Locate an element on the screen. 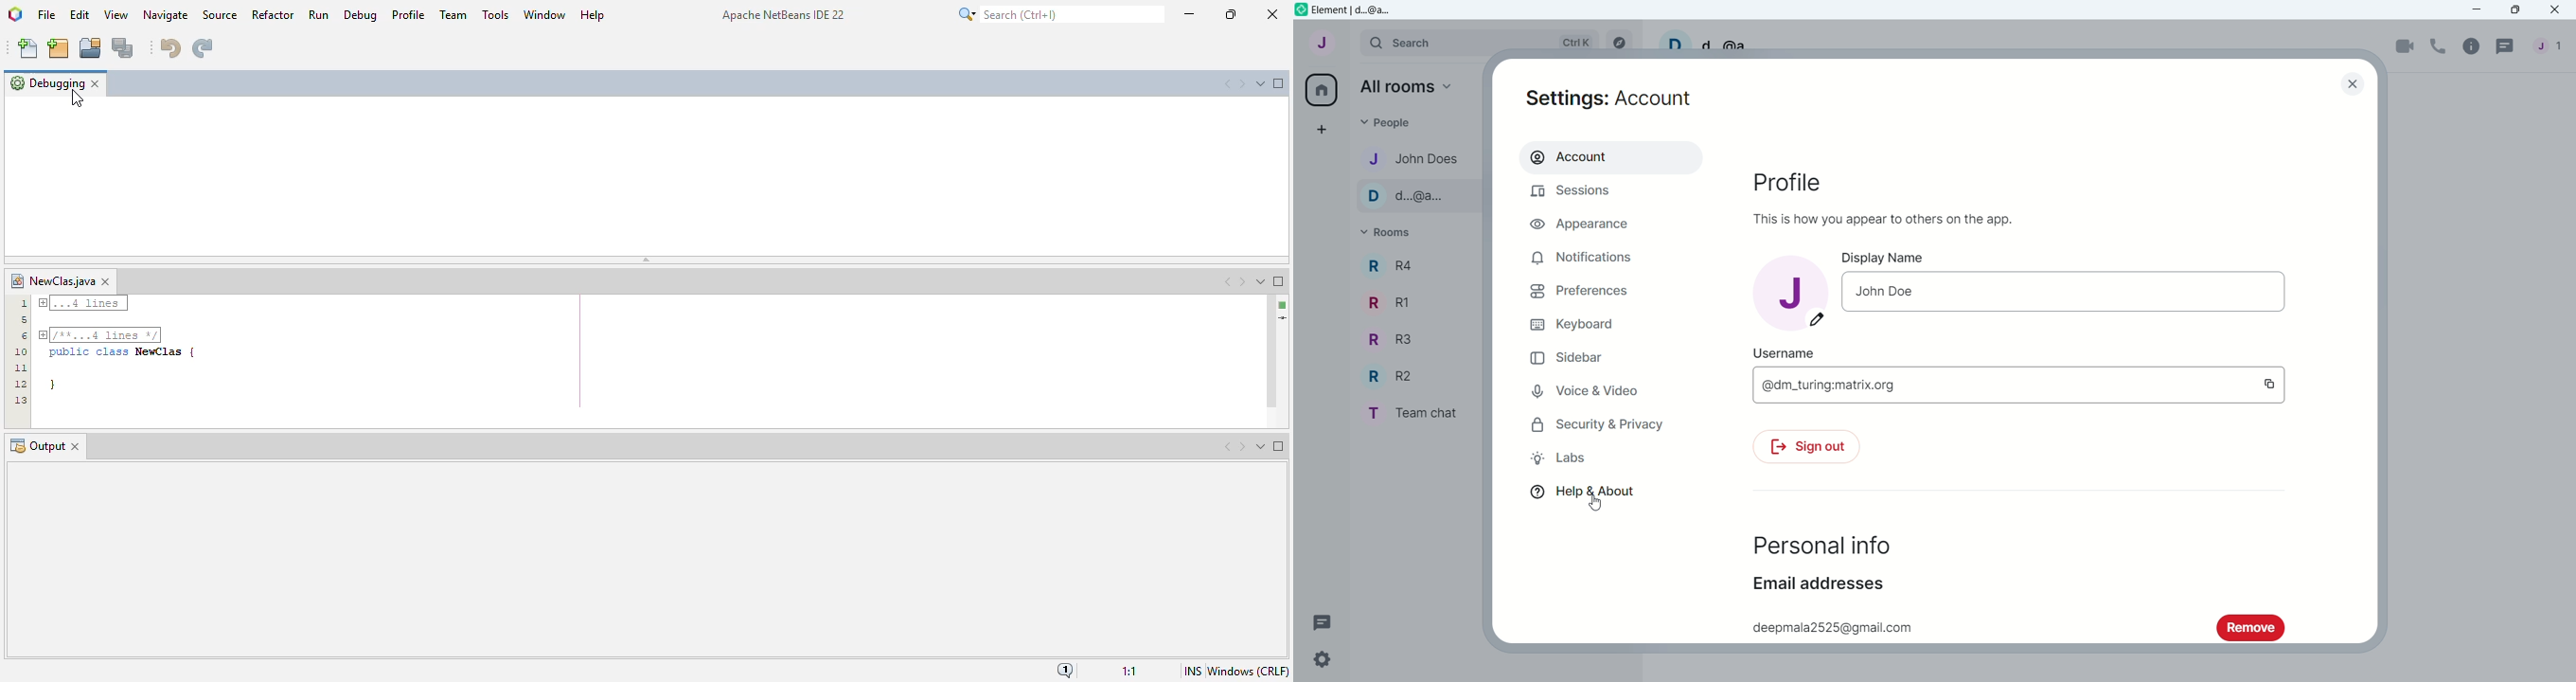 This screenshot has height=700, width=2576. Username is located at coordinates (1704, 40).